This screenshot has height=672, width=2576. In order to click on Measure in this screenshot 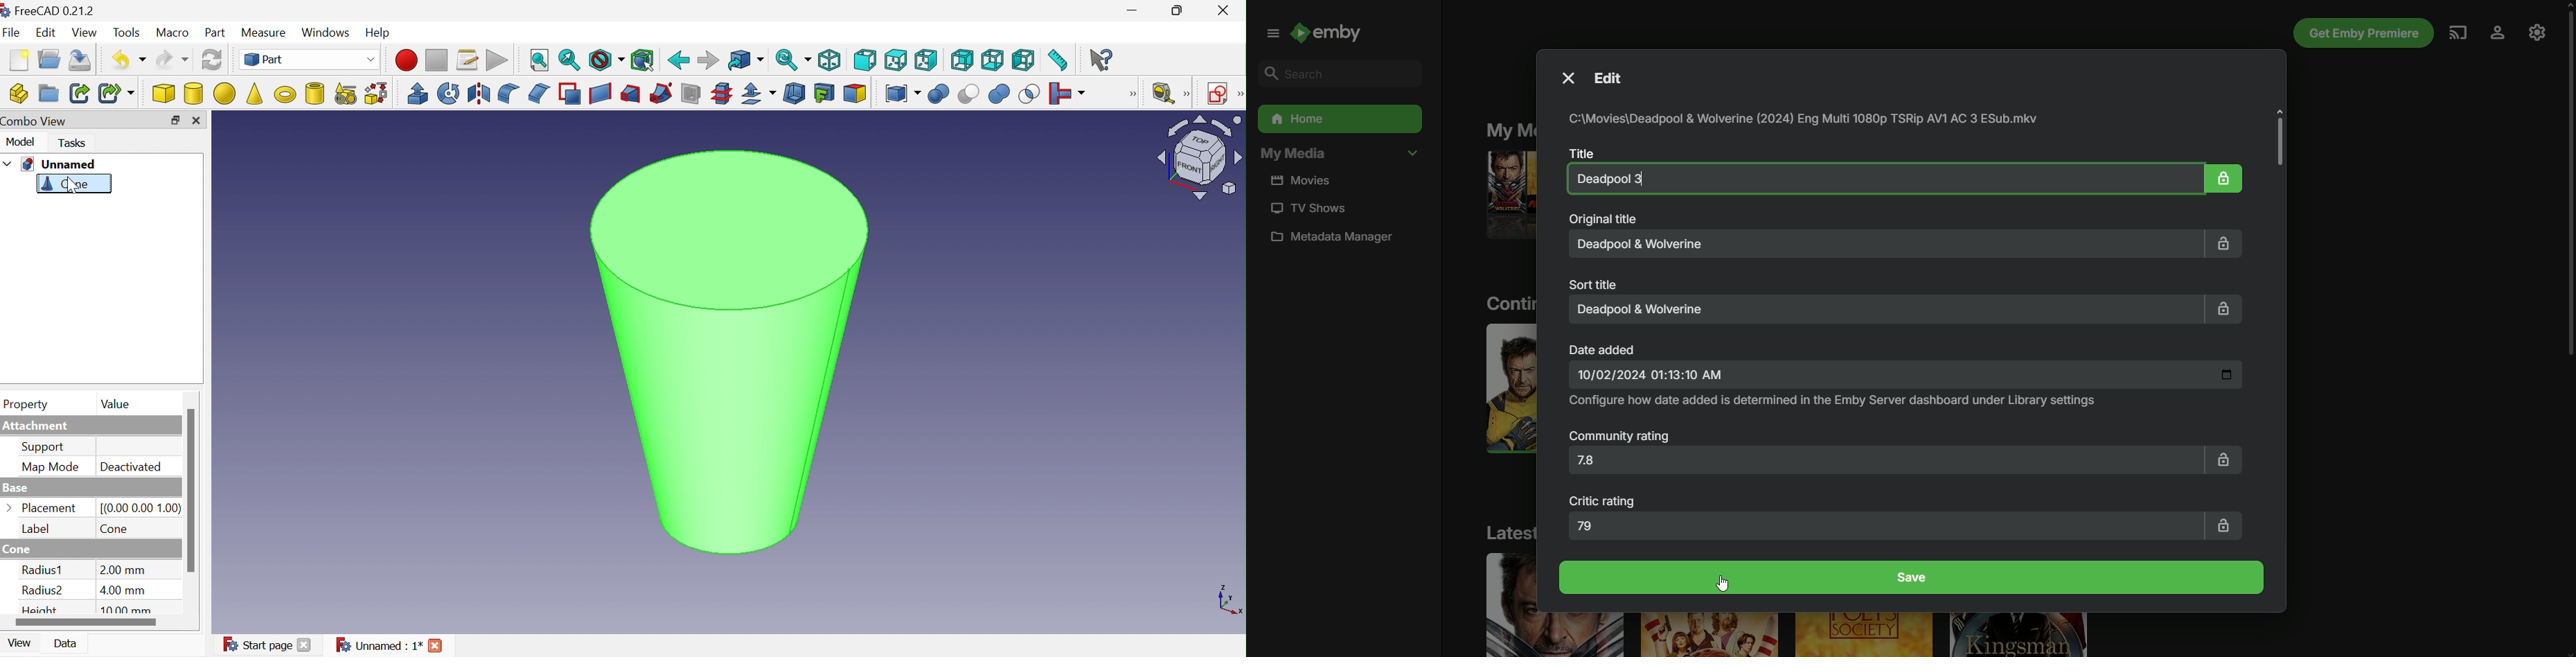, I will do `click(263, 31)`.